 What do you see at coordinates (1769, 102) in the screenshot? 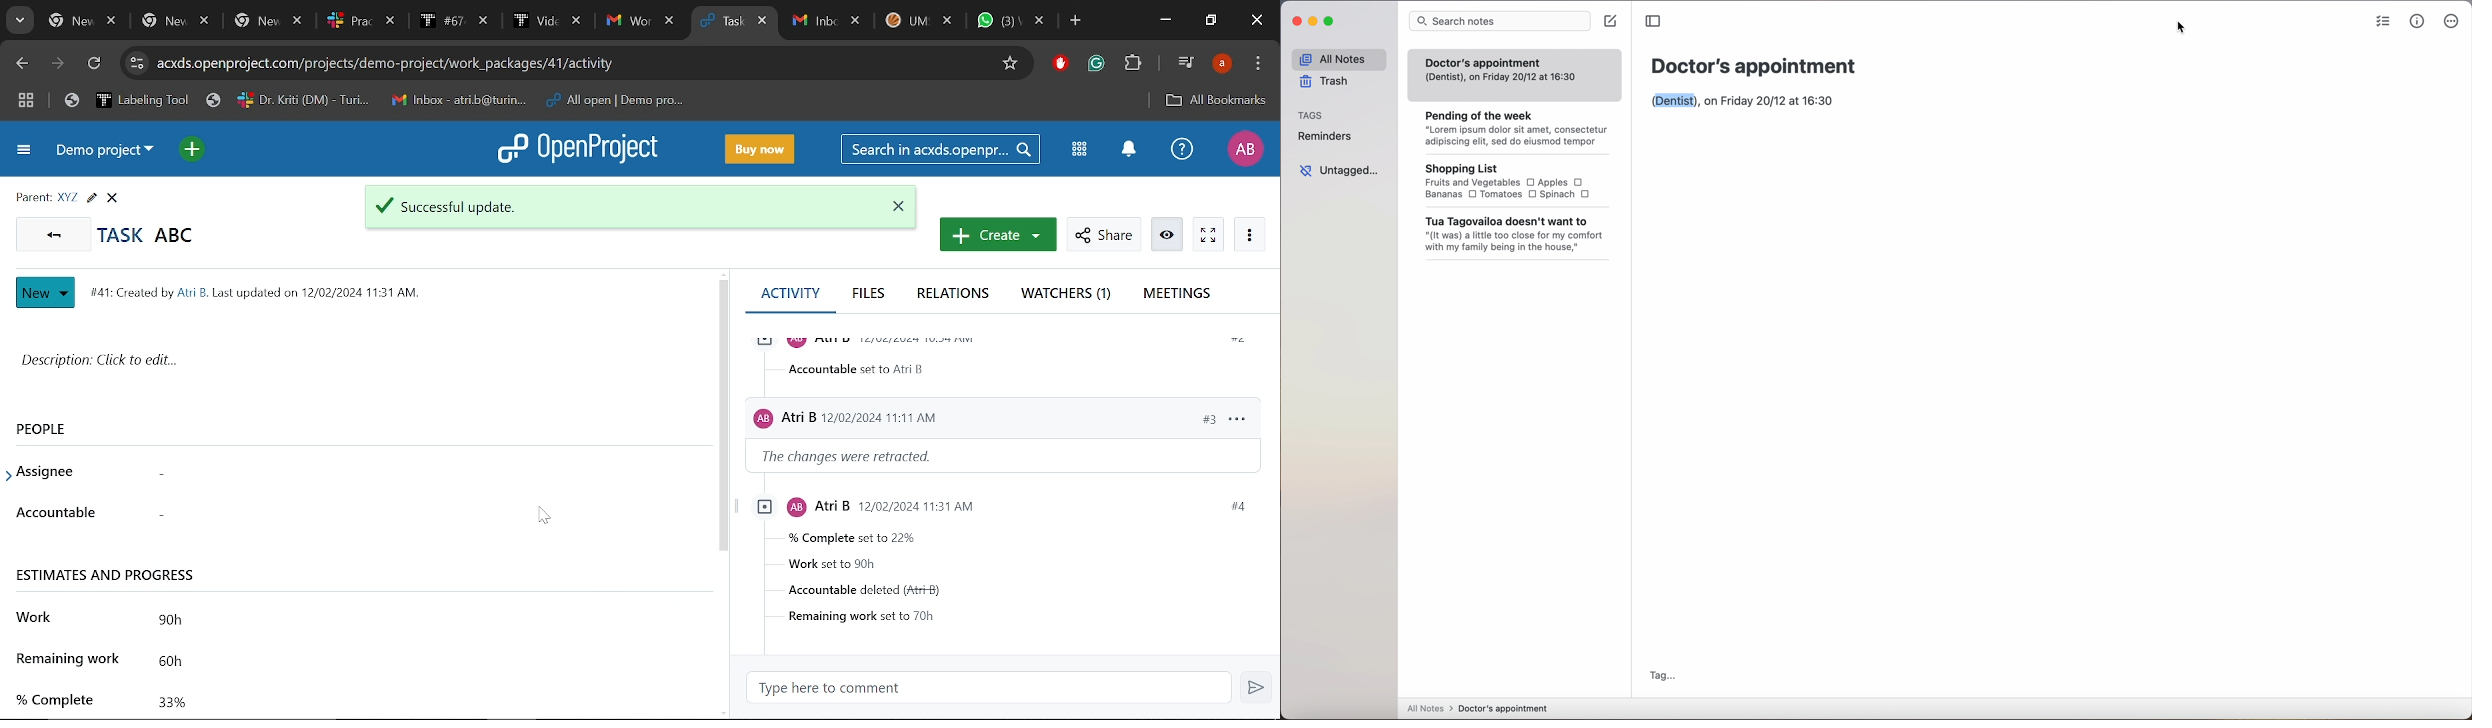
I see `On Friday 20/12 at 16:30` at bounding box center [1769, 102].